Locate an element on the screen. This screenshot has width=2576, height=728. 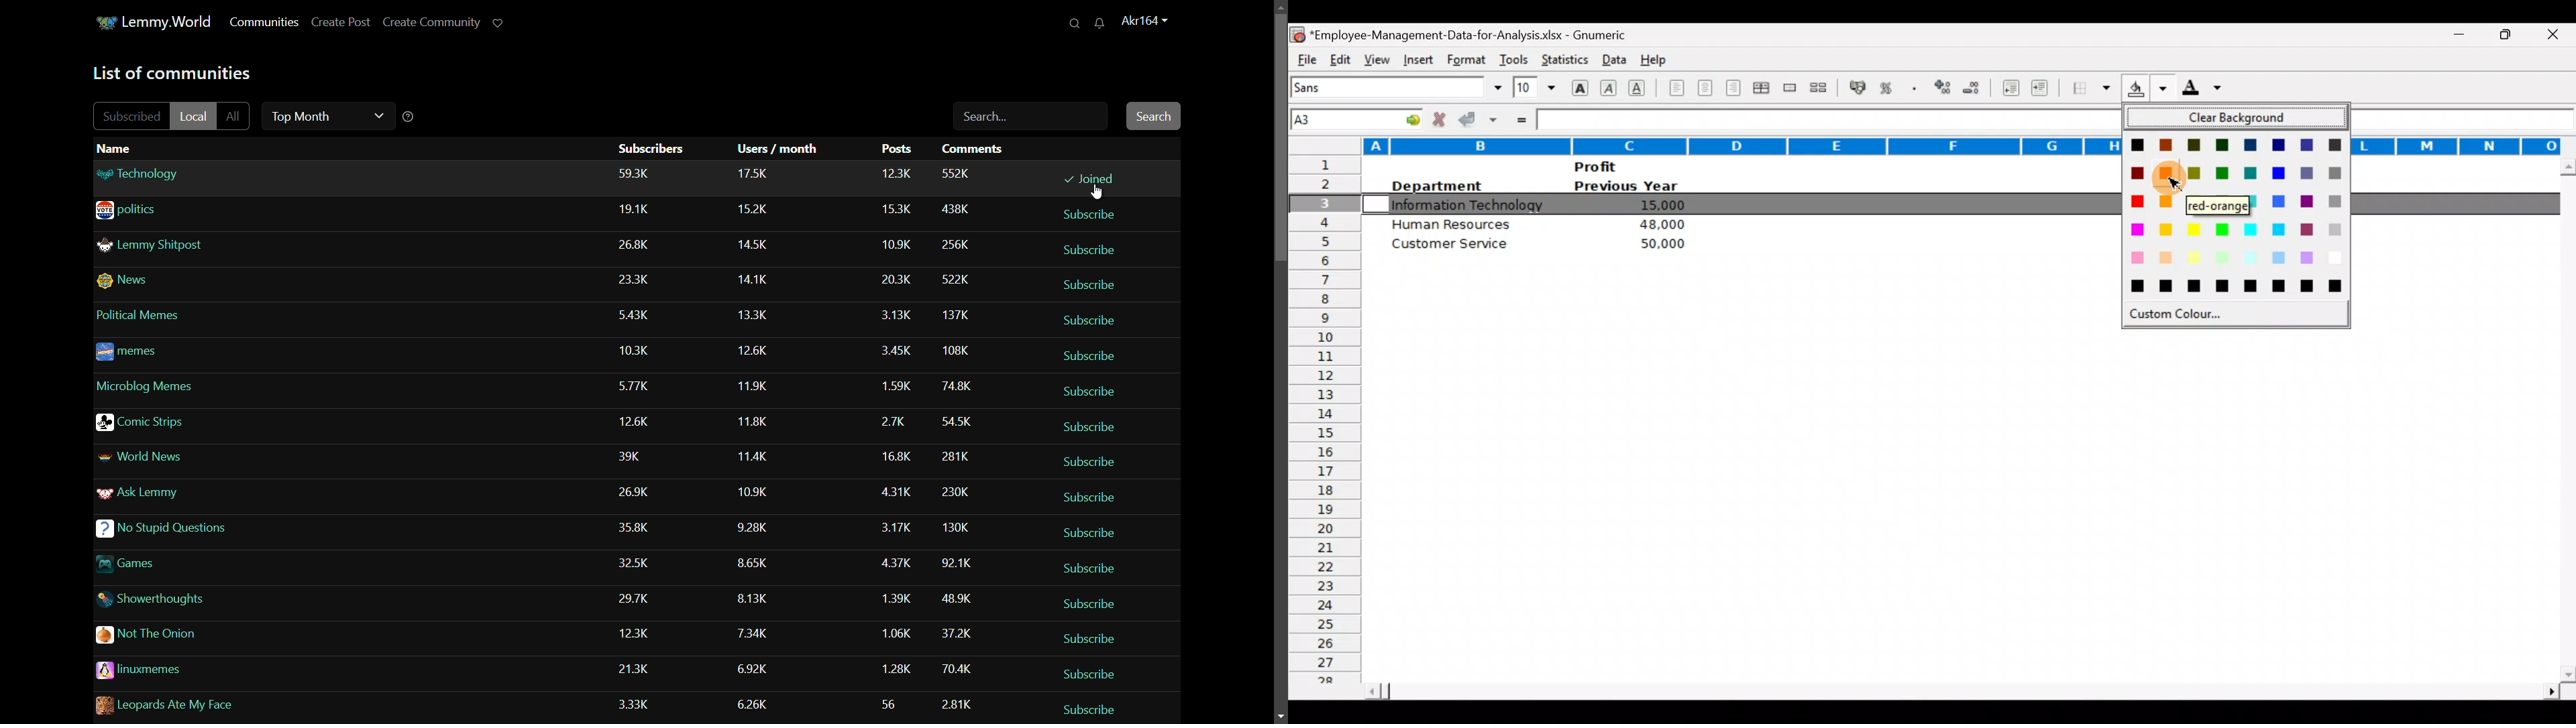
Underline is located at coordinates (1641, 87).